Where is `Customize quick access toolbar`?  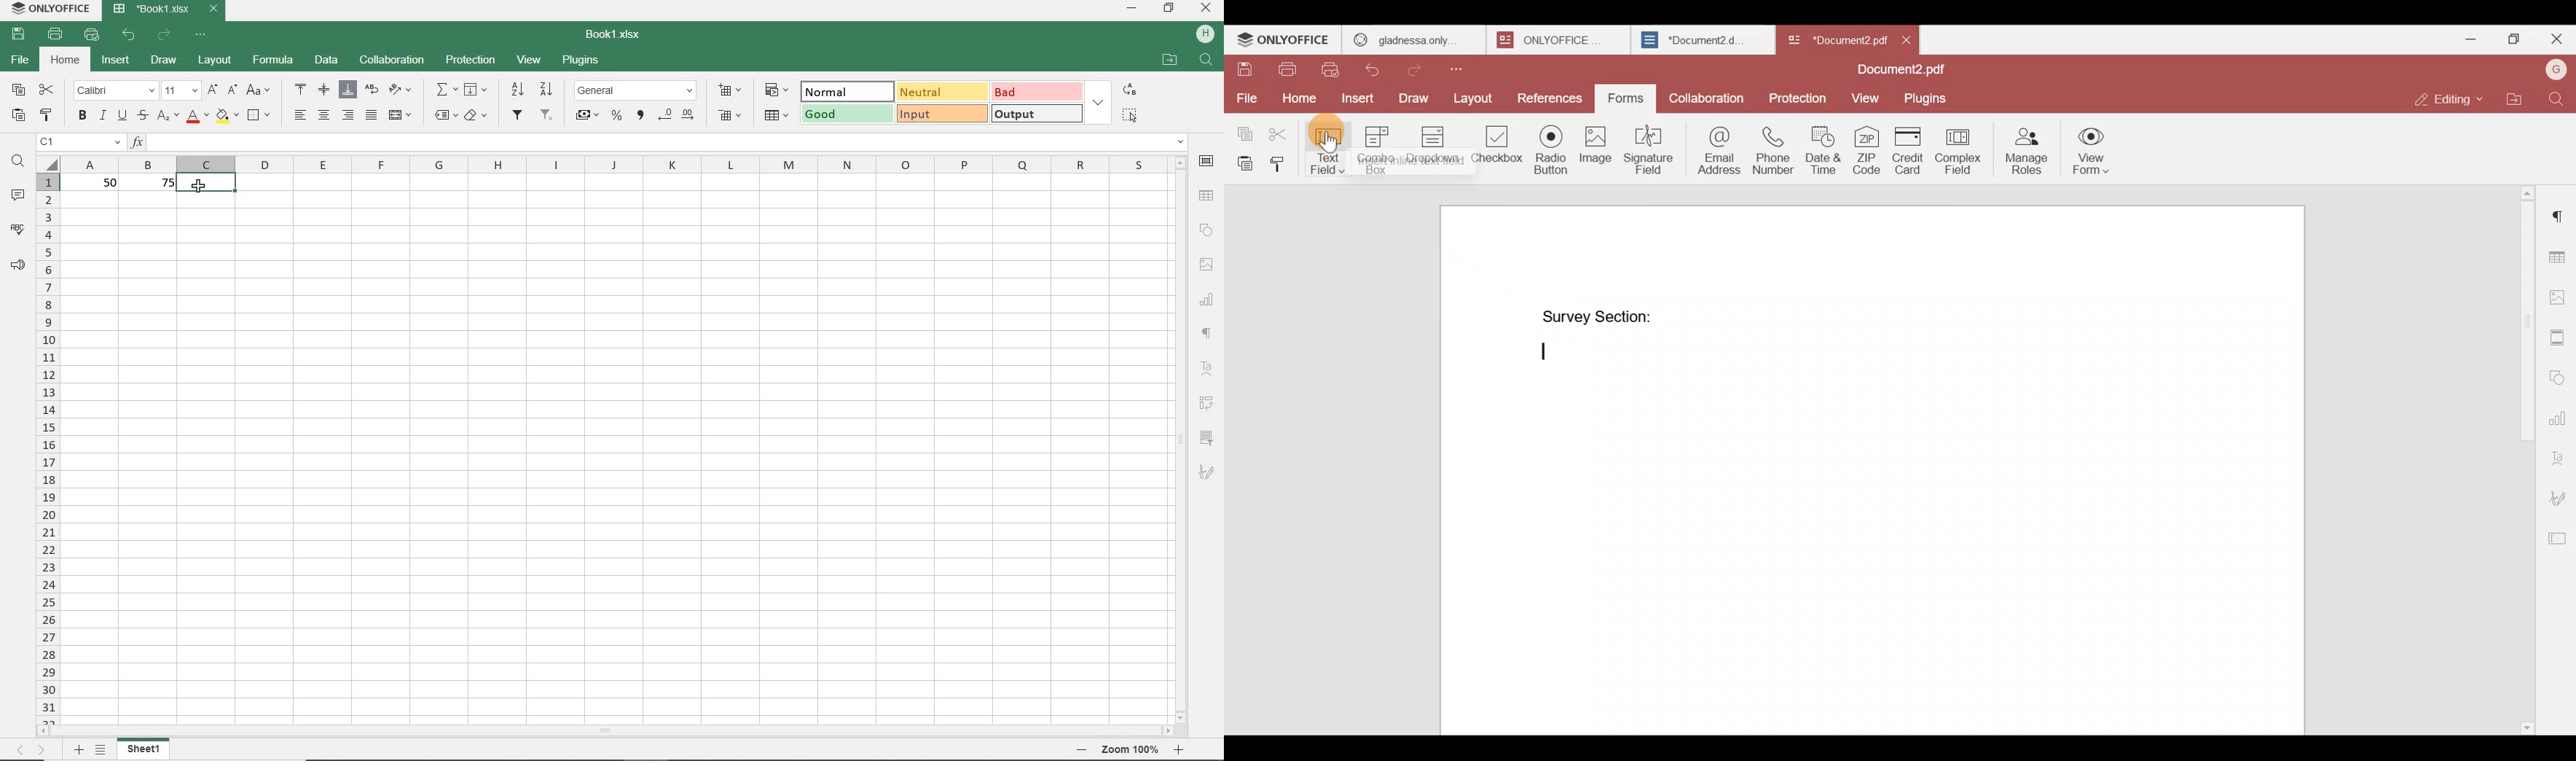
Customize quick access toolbar is located at coordinates (1470, 68).